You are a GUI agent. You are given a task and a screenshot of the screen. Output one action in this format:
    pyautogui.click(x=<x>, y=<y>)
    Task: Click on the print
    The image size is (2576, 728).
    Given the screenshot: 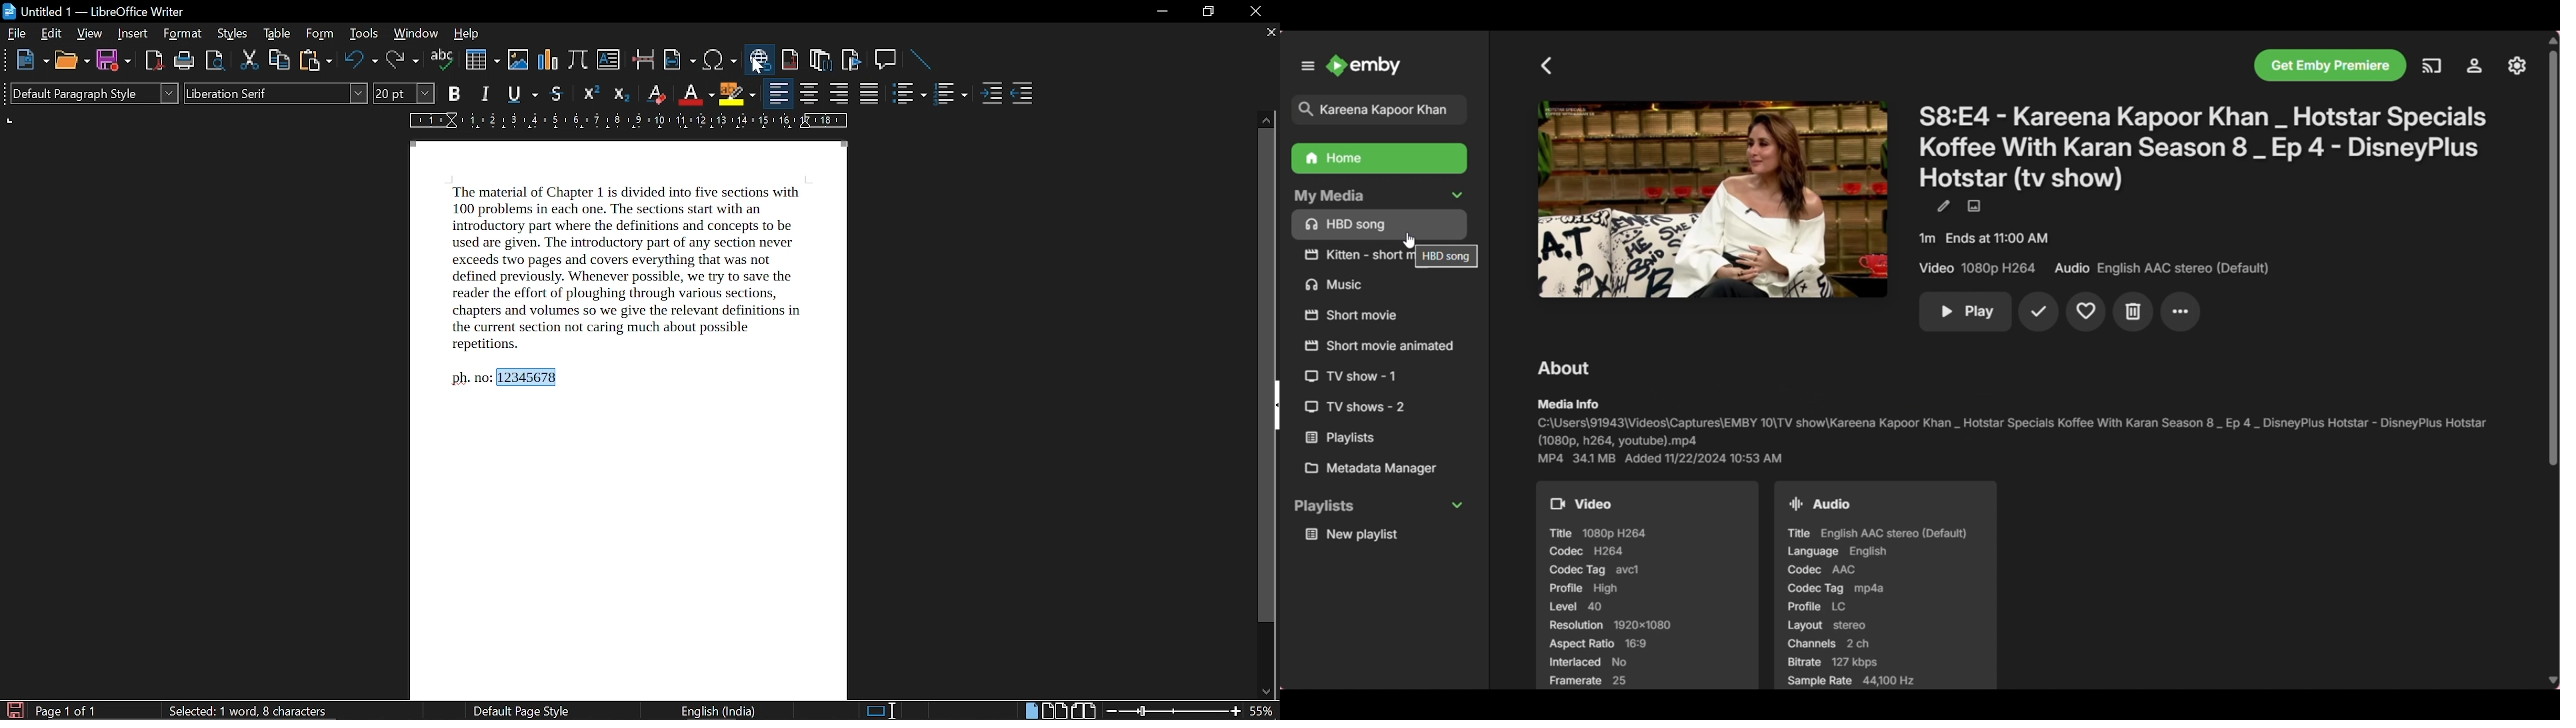 What is the action you would take?
    pyautogui.click(x=182, y=61)
    